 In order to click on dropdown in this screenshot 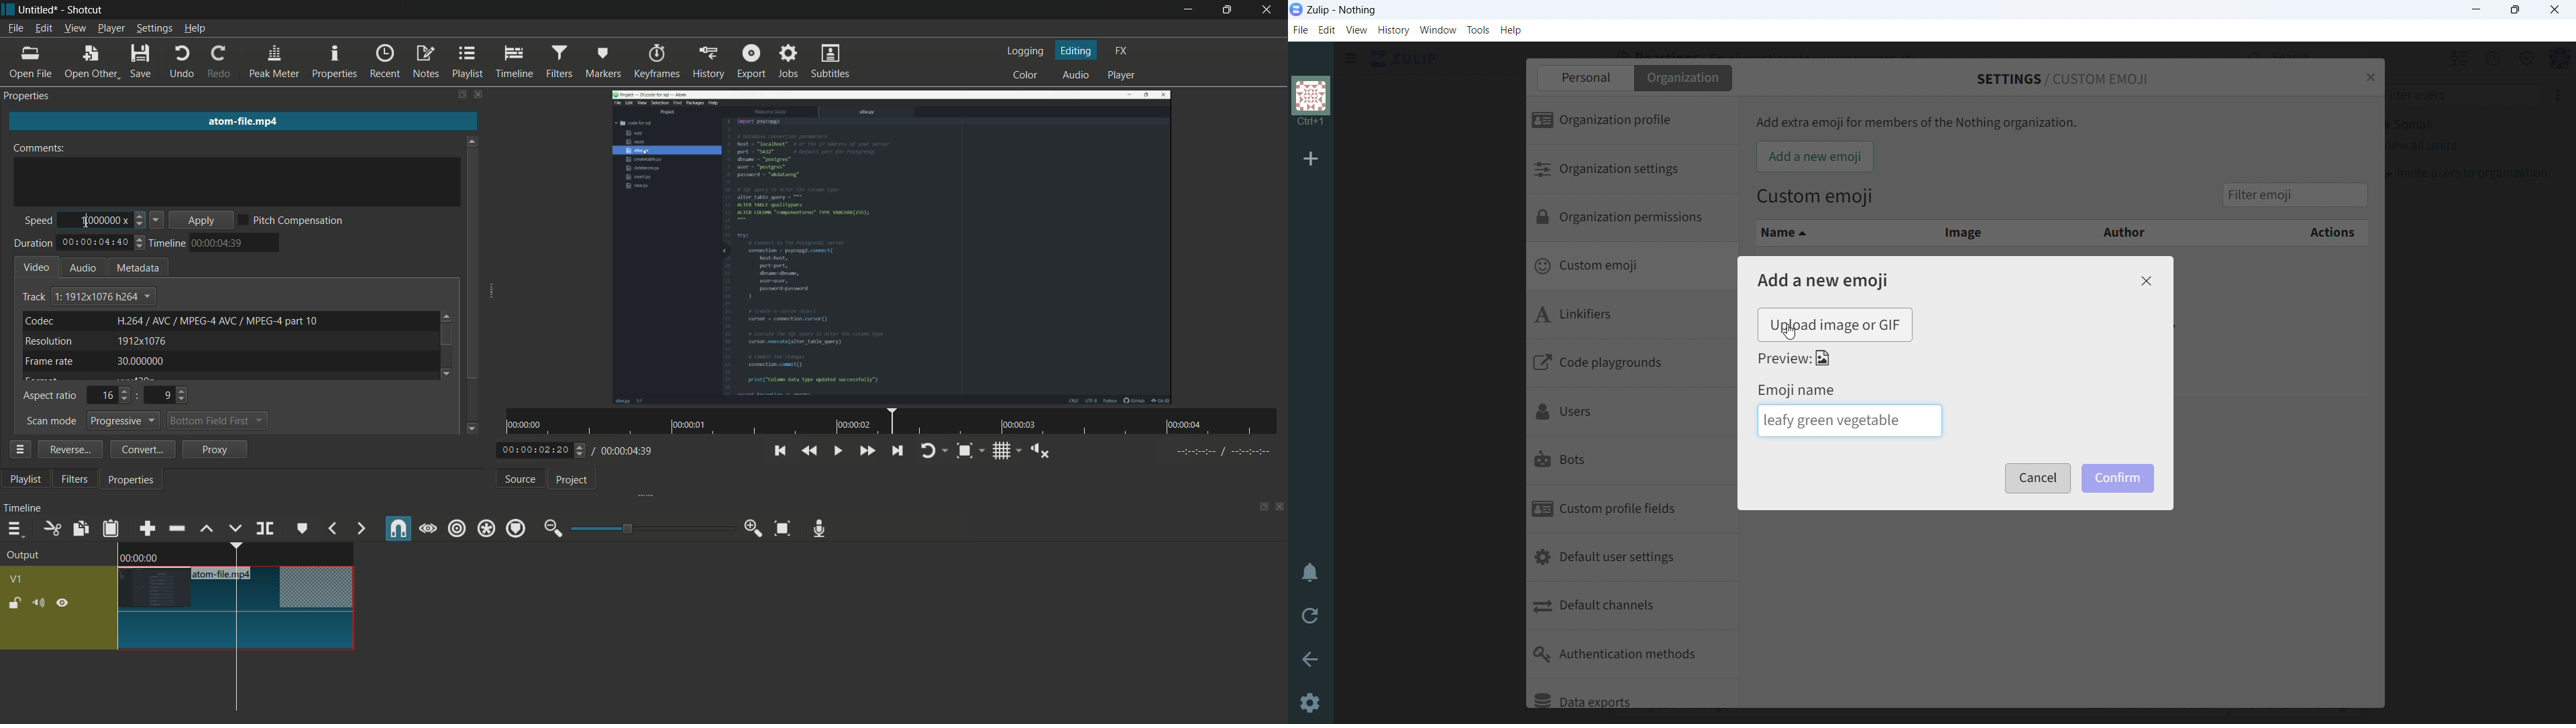, I will do `click(259, 422)`.